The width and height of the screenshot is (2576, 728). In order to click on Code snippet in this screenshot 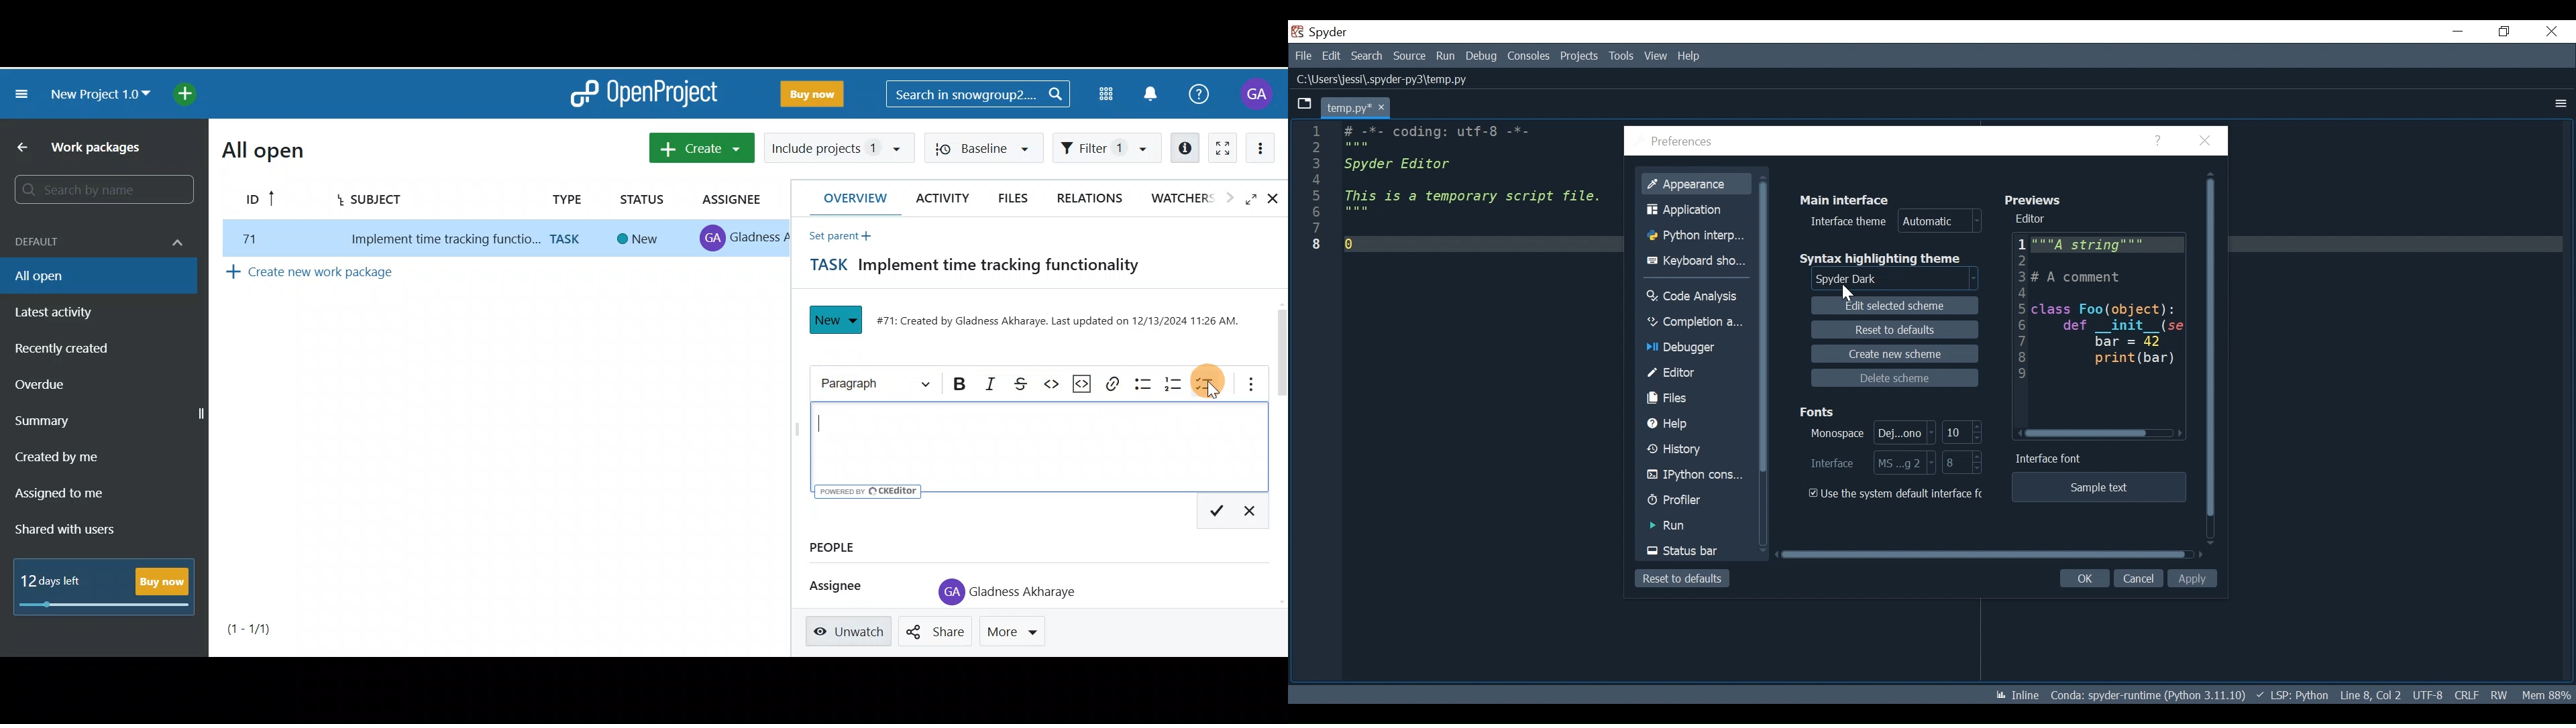, I will do `click(1085, 382)`.